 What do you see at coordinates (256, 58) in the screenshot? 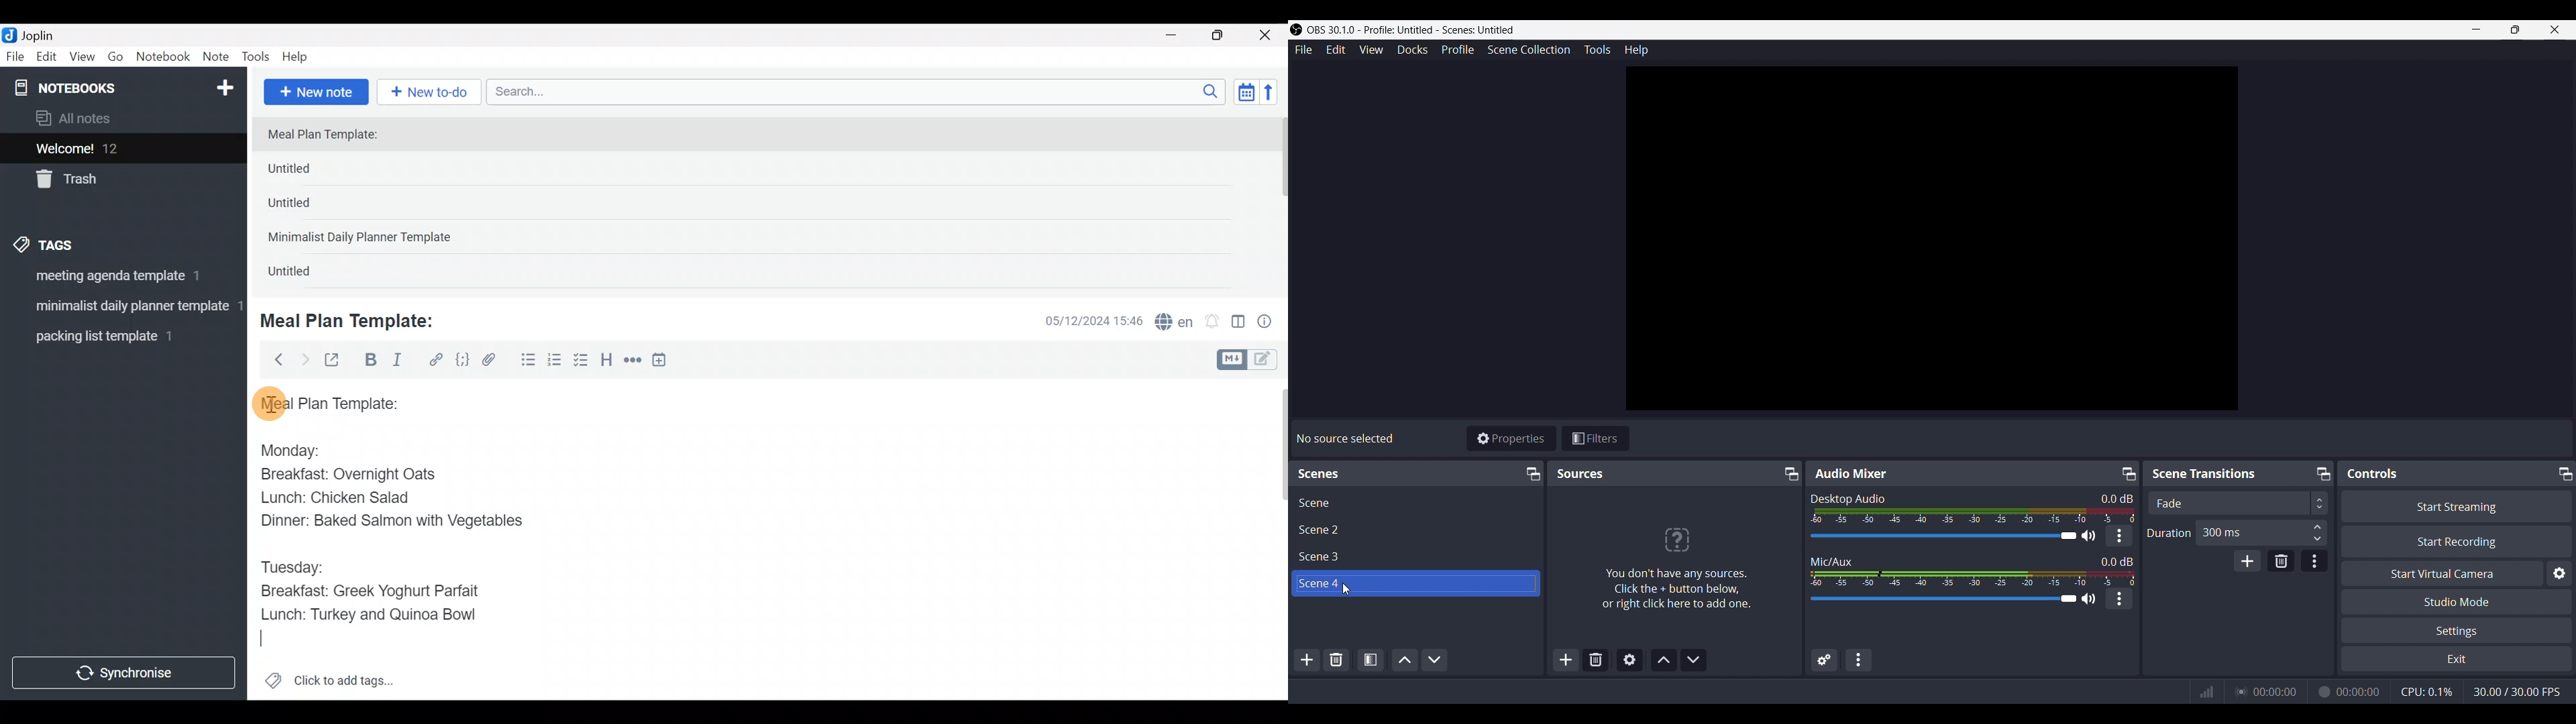
I see `Tools` at bounding box center [256, 58].